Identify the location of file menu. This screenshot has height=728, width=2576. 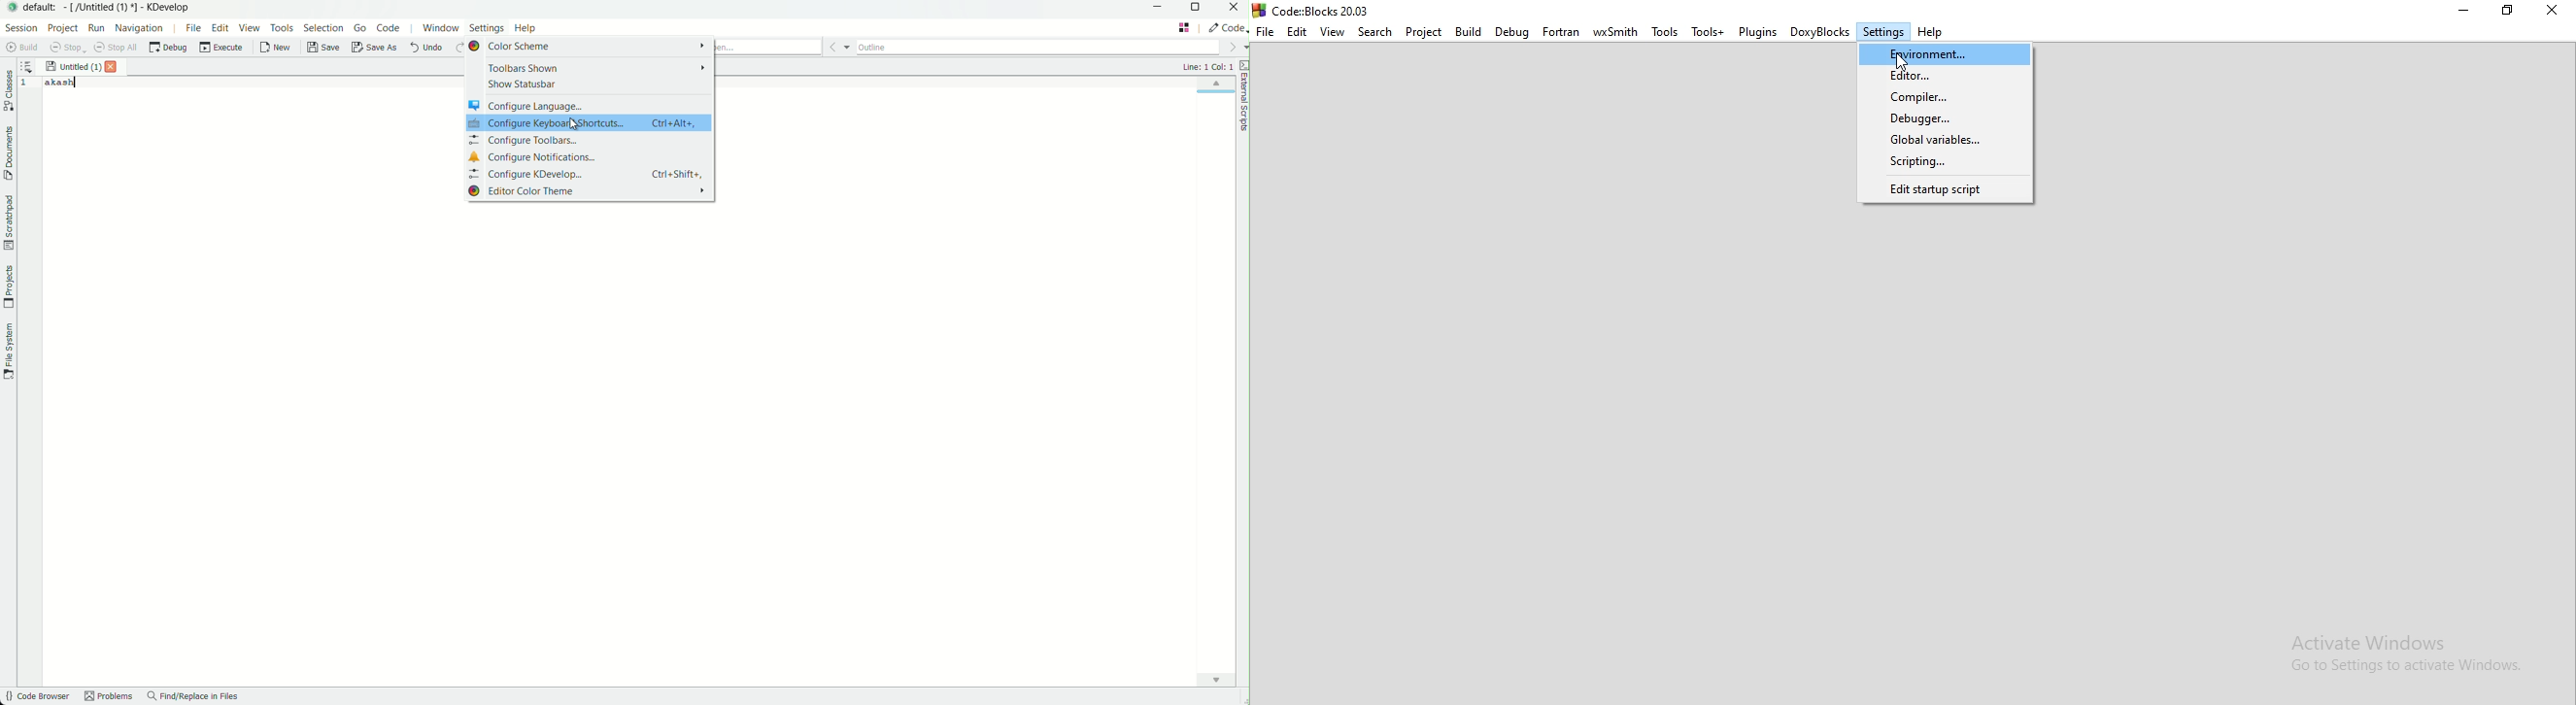
(193, 27).